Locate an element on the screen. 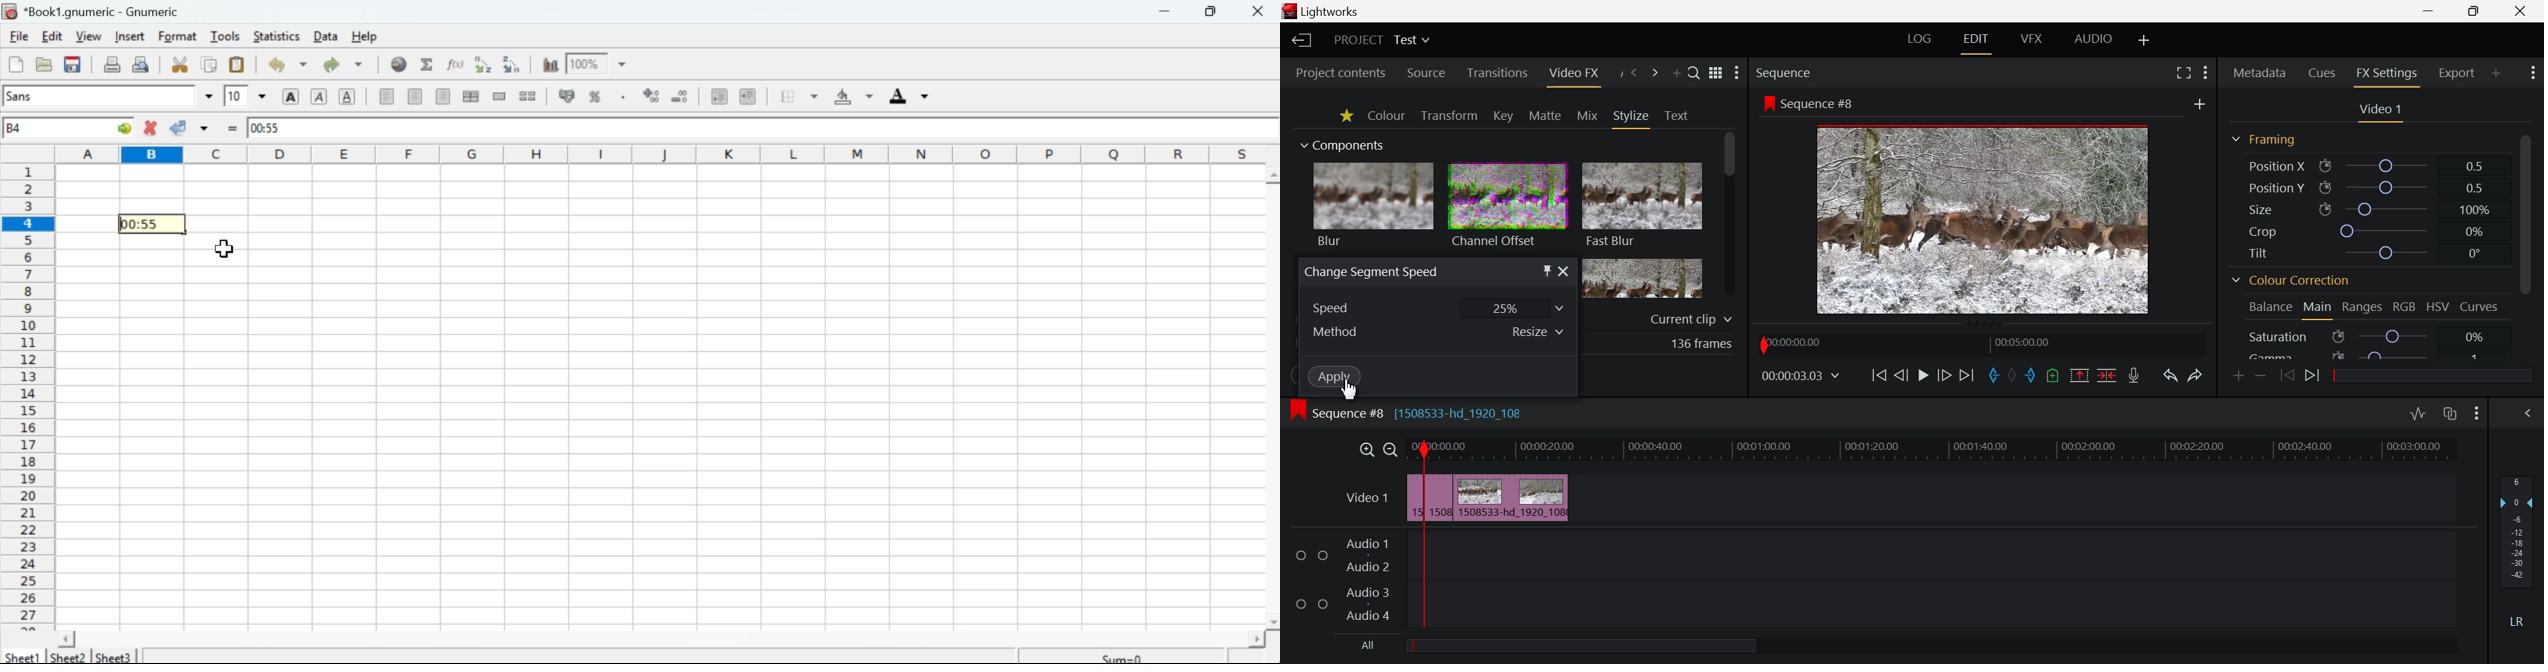 Image resolution: width=2548 pixels, height=672 pixels. Main Tab Open is located at coordinates (2317, 309).